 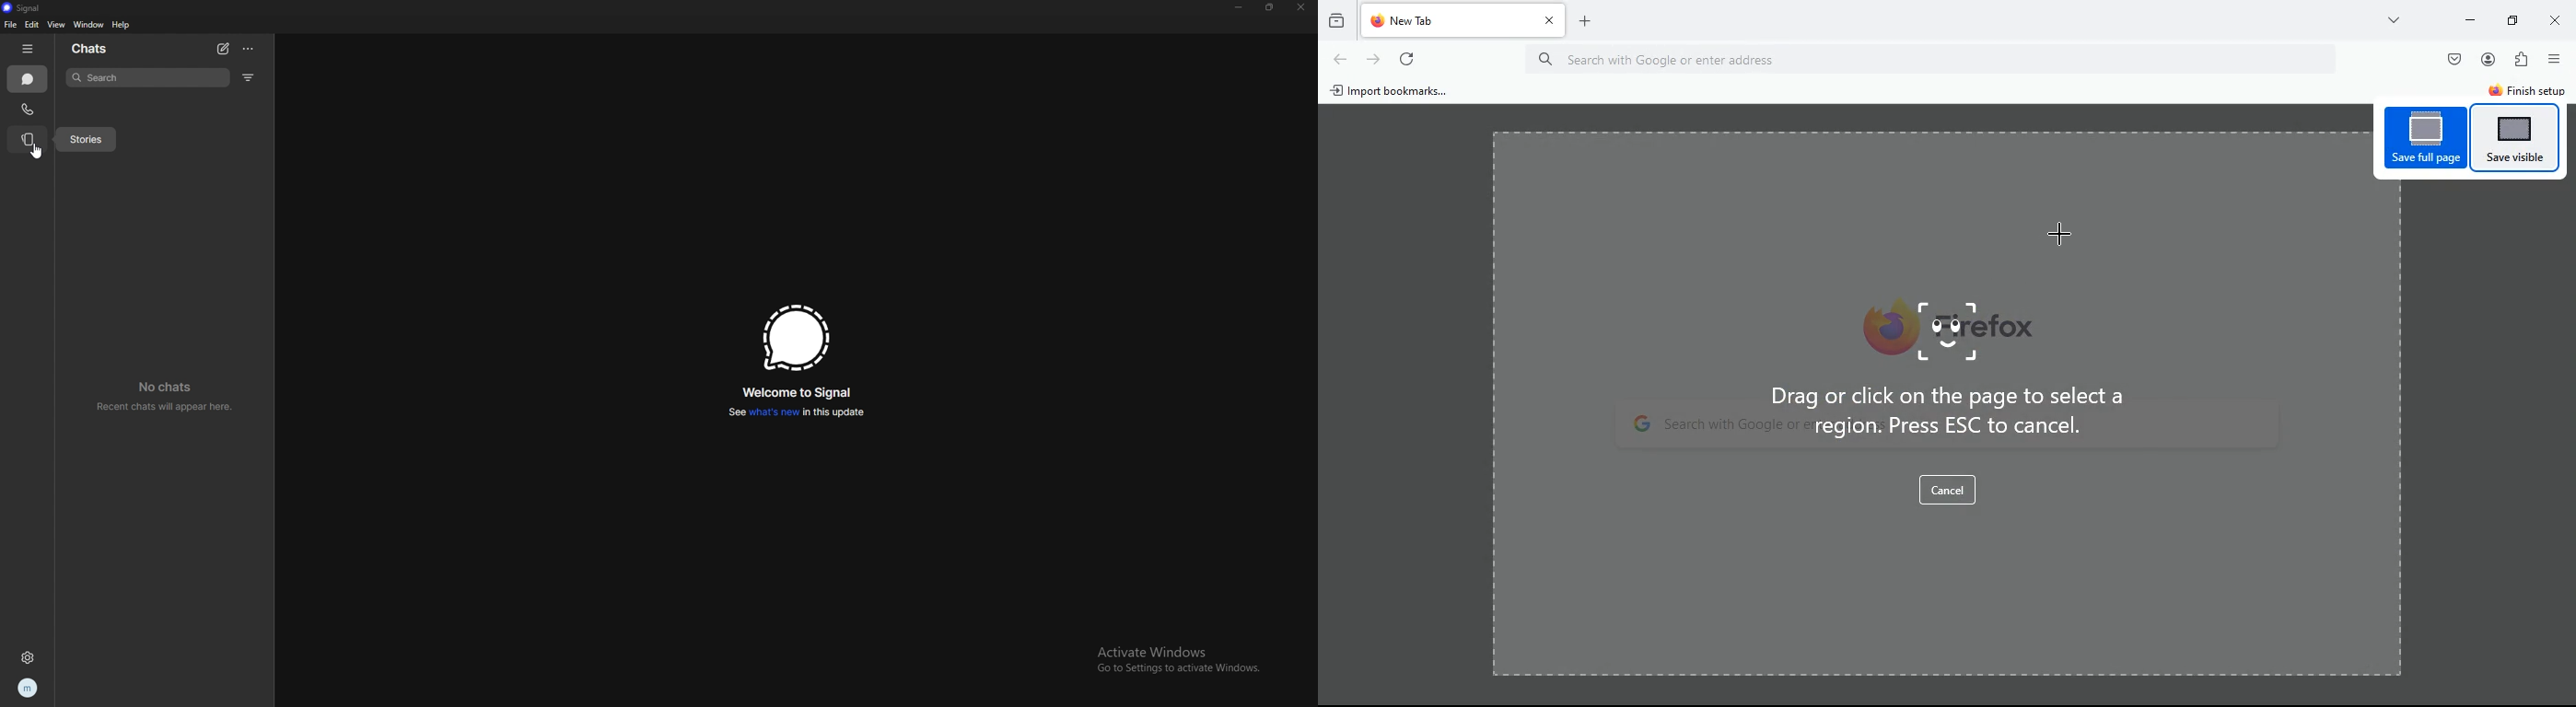 What do you see at coordinates (1372, 59) in the screenshot?
I see `refresh` at bounding box center [1372, 59].